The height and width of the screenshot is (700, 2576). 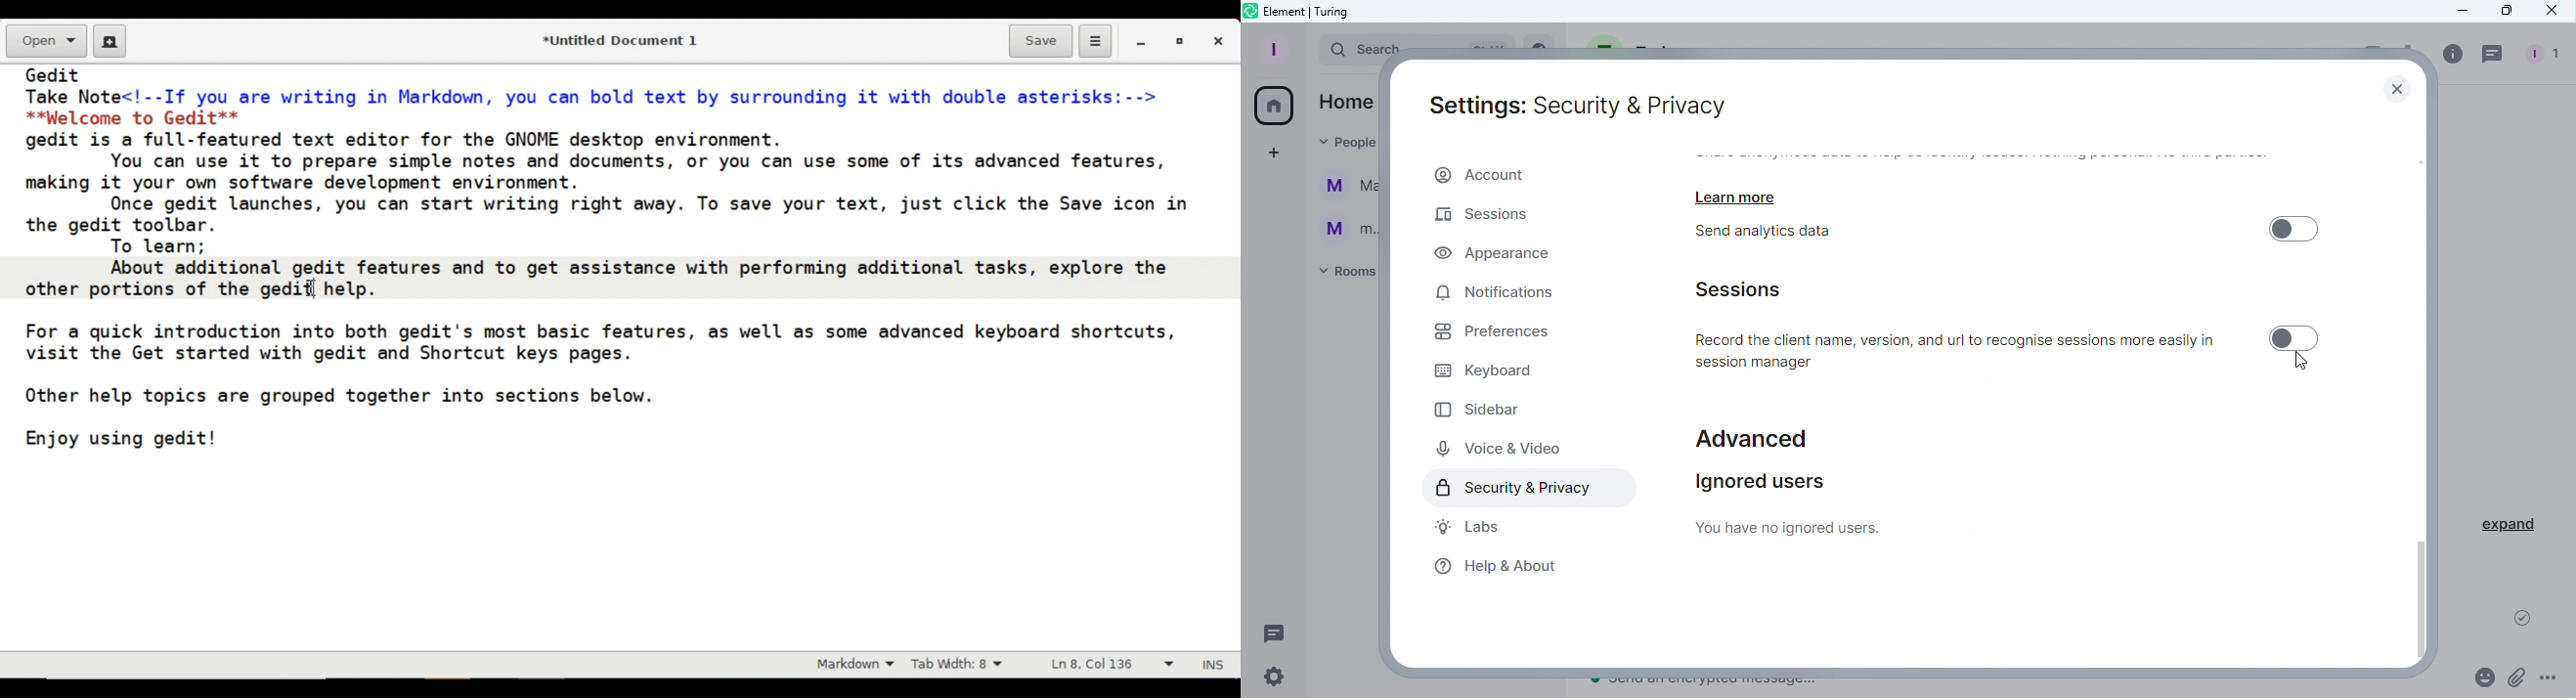 What do you see at coordinates (617, 39) in the screenshot?
I see `Untitled  document` at bounding box center [617, 39].